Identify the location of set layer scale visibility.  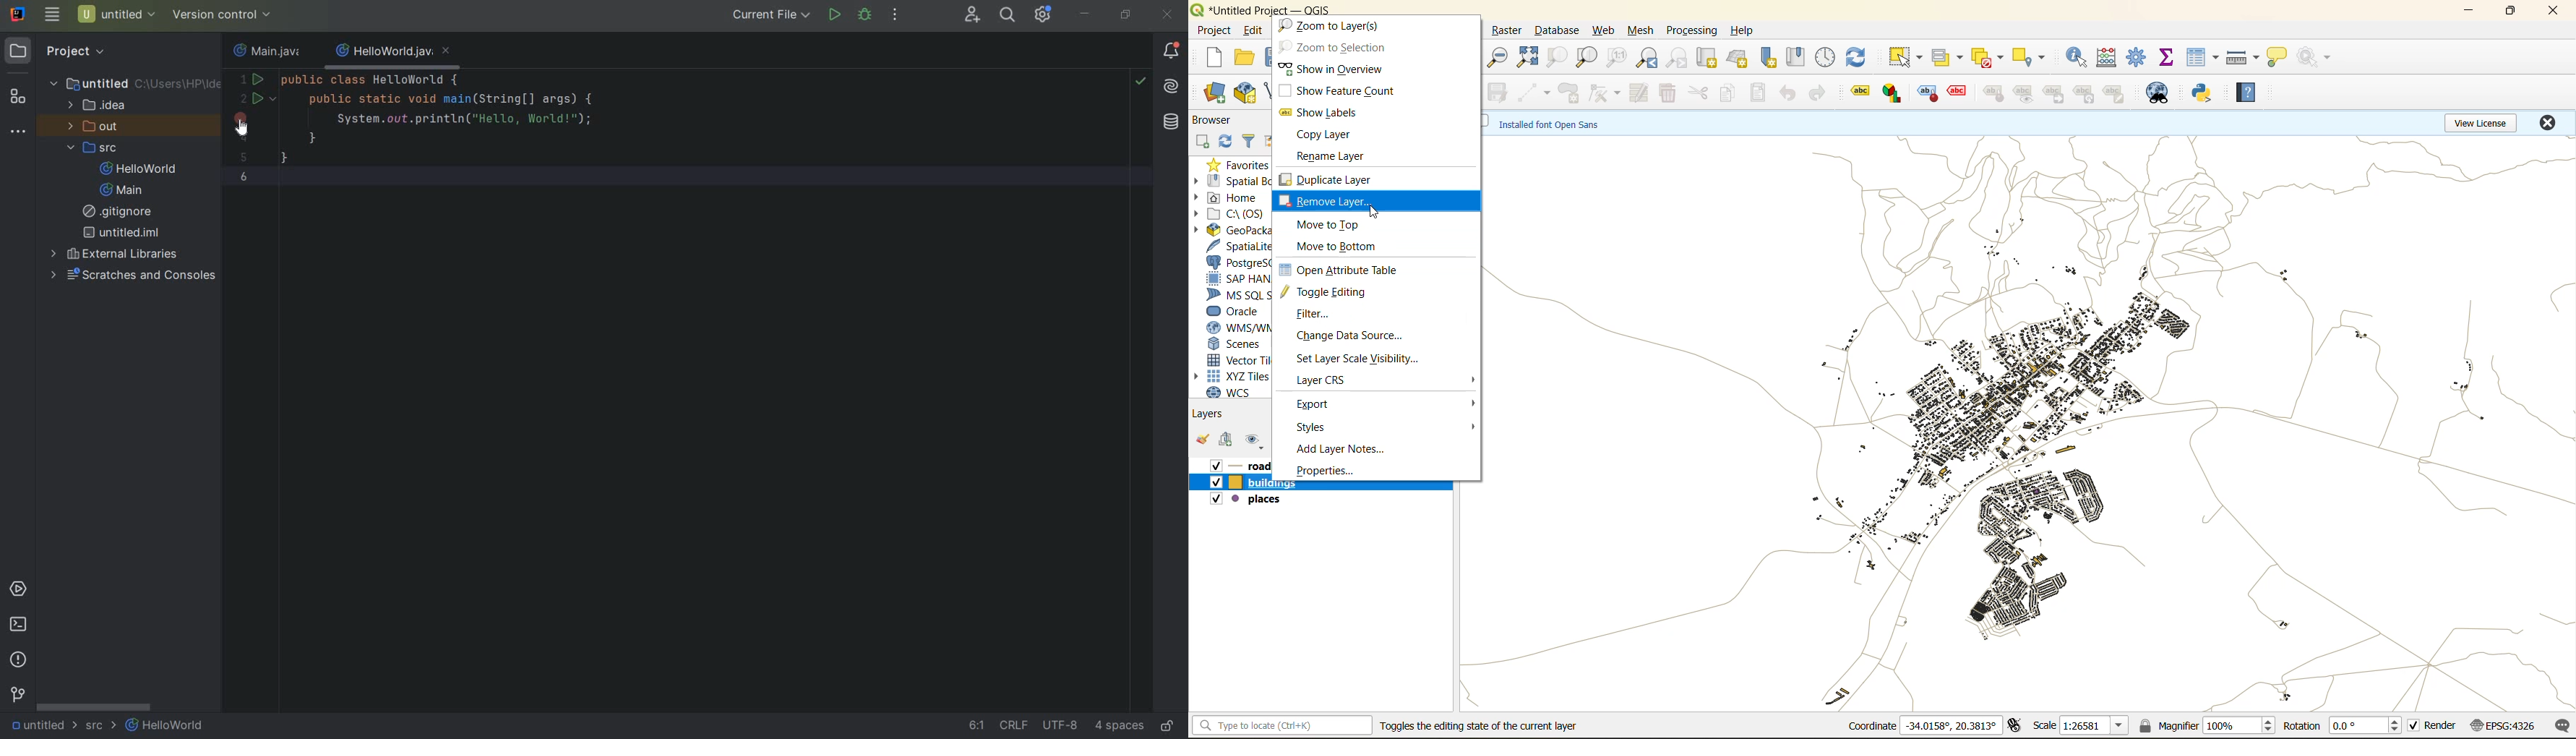
(1360, 359).